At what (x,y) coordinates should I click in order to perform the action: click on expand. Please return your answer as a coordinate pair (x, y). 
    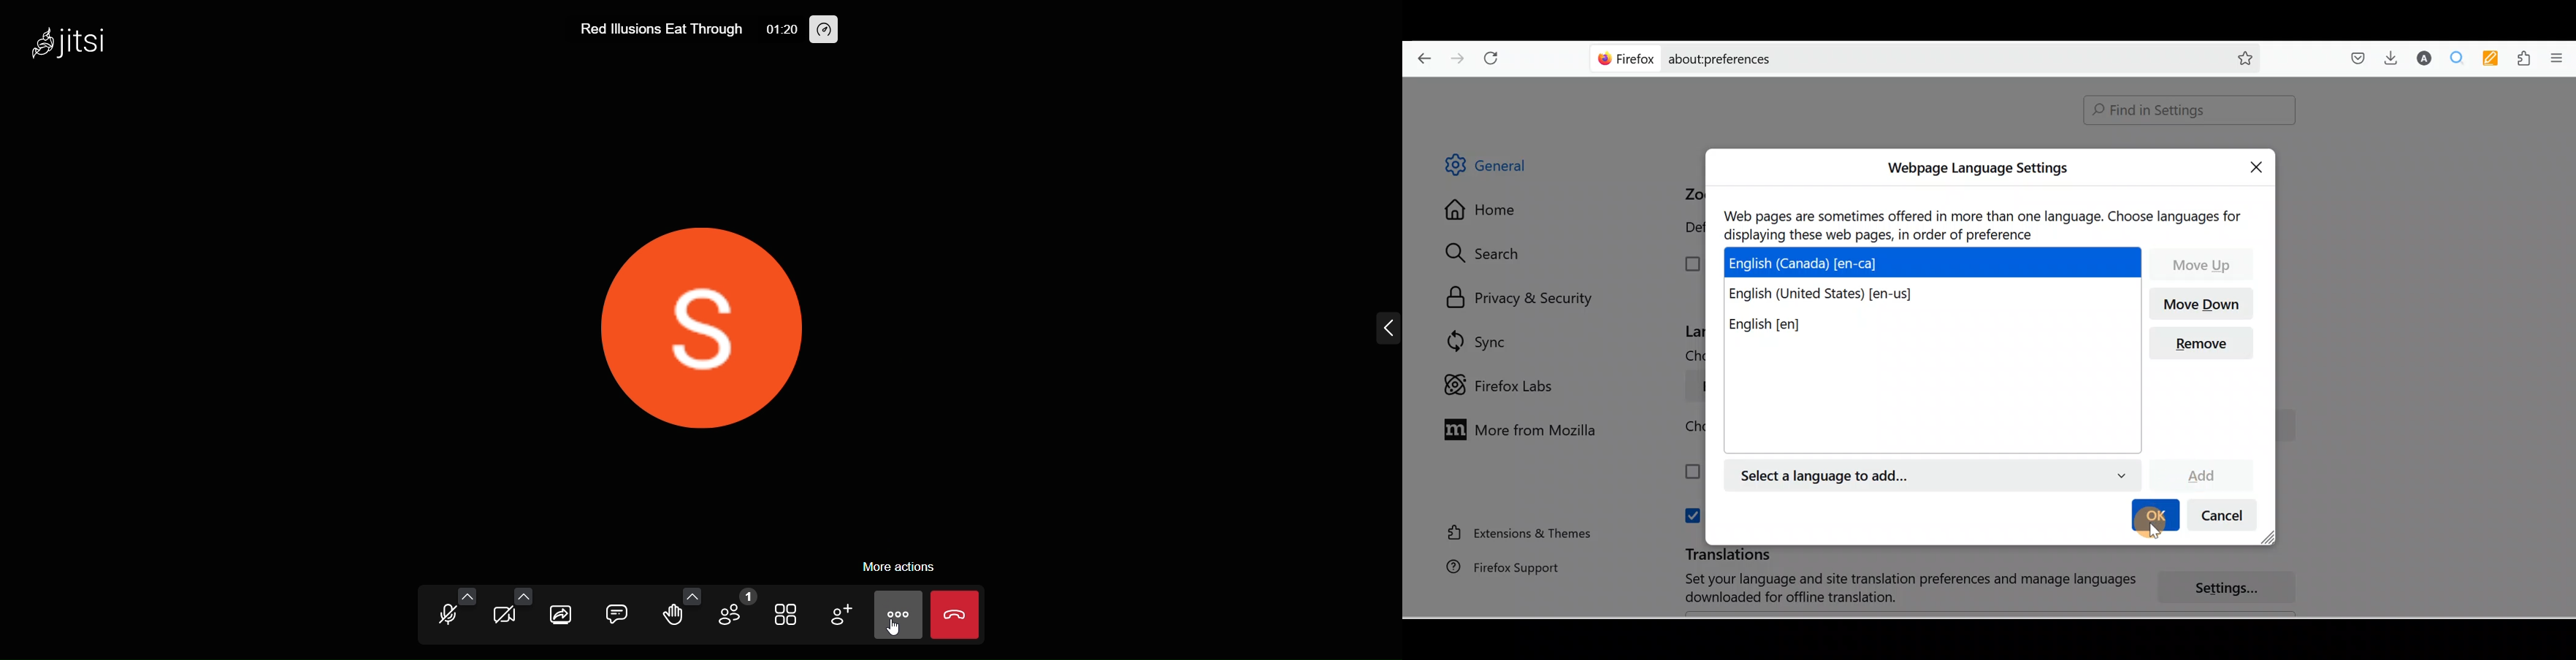
    Looking at the image, I should click on (1382, 331).